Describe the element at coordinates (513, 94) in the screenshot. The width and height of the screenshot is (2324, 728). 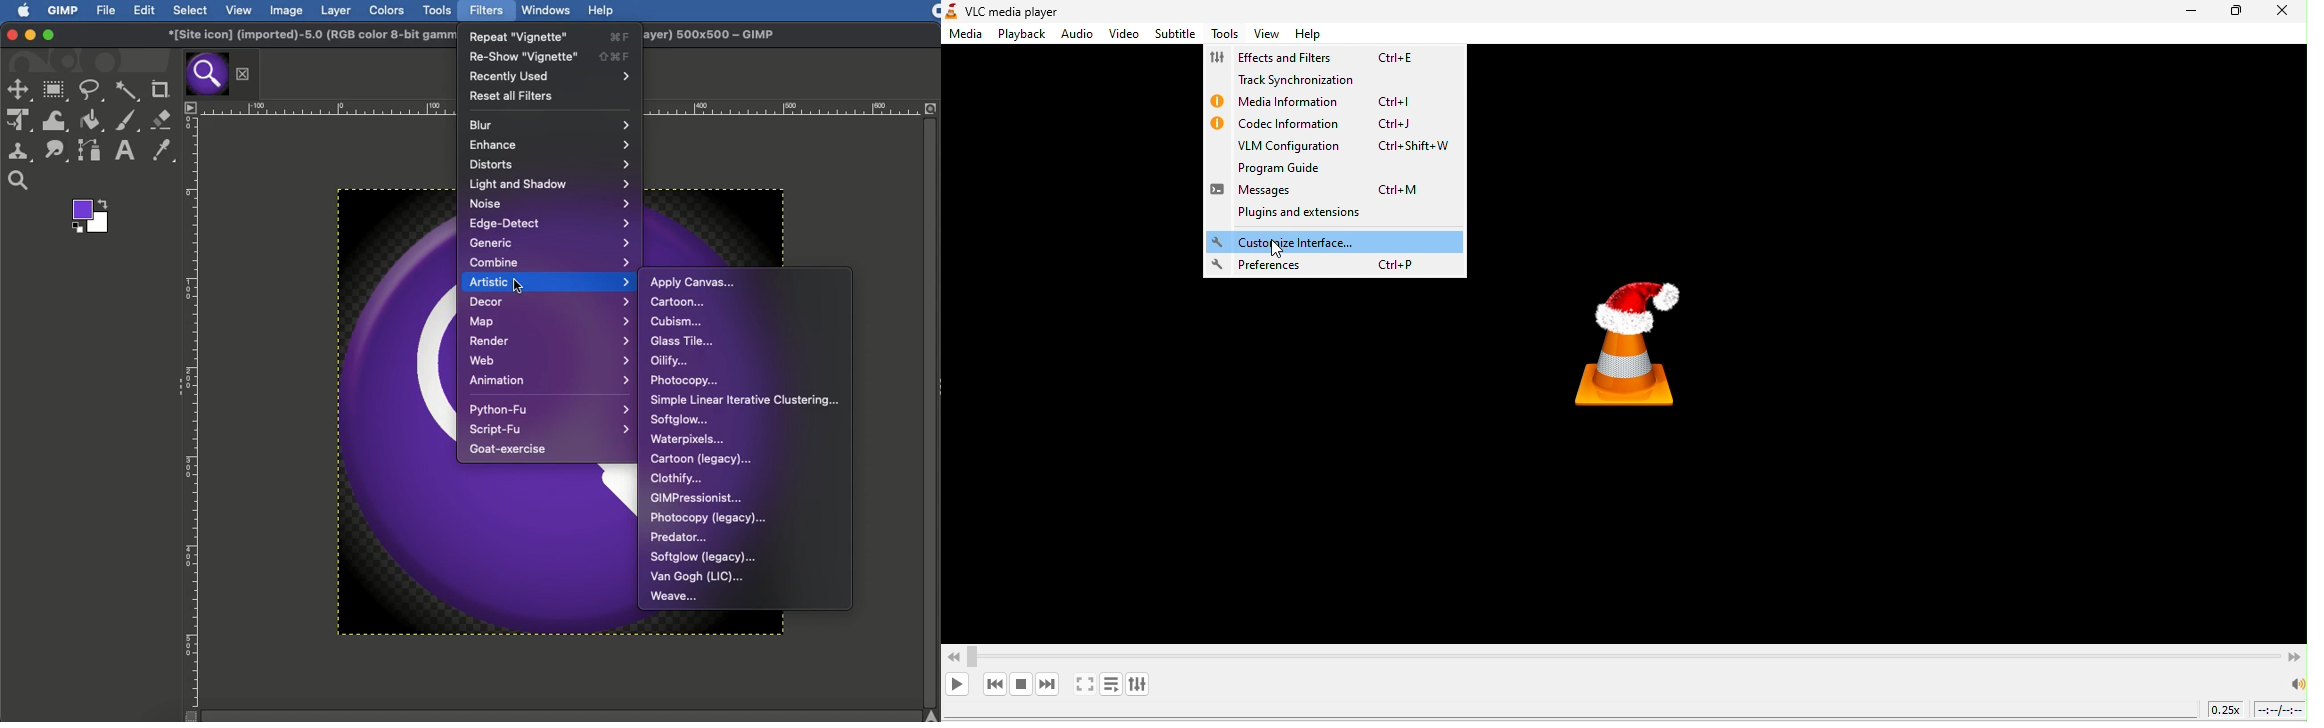
I see `Reset all filters` at that location.